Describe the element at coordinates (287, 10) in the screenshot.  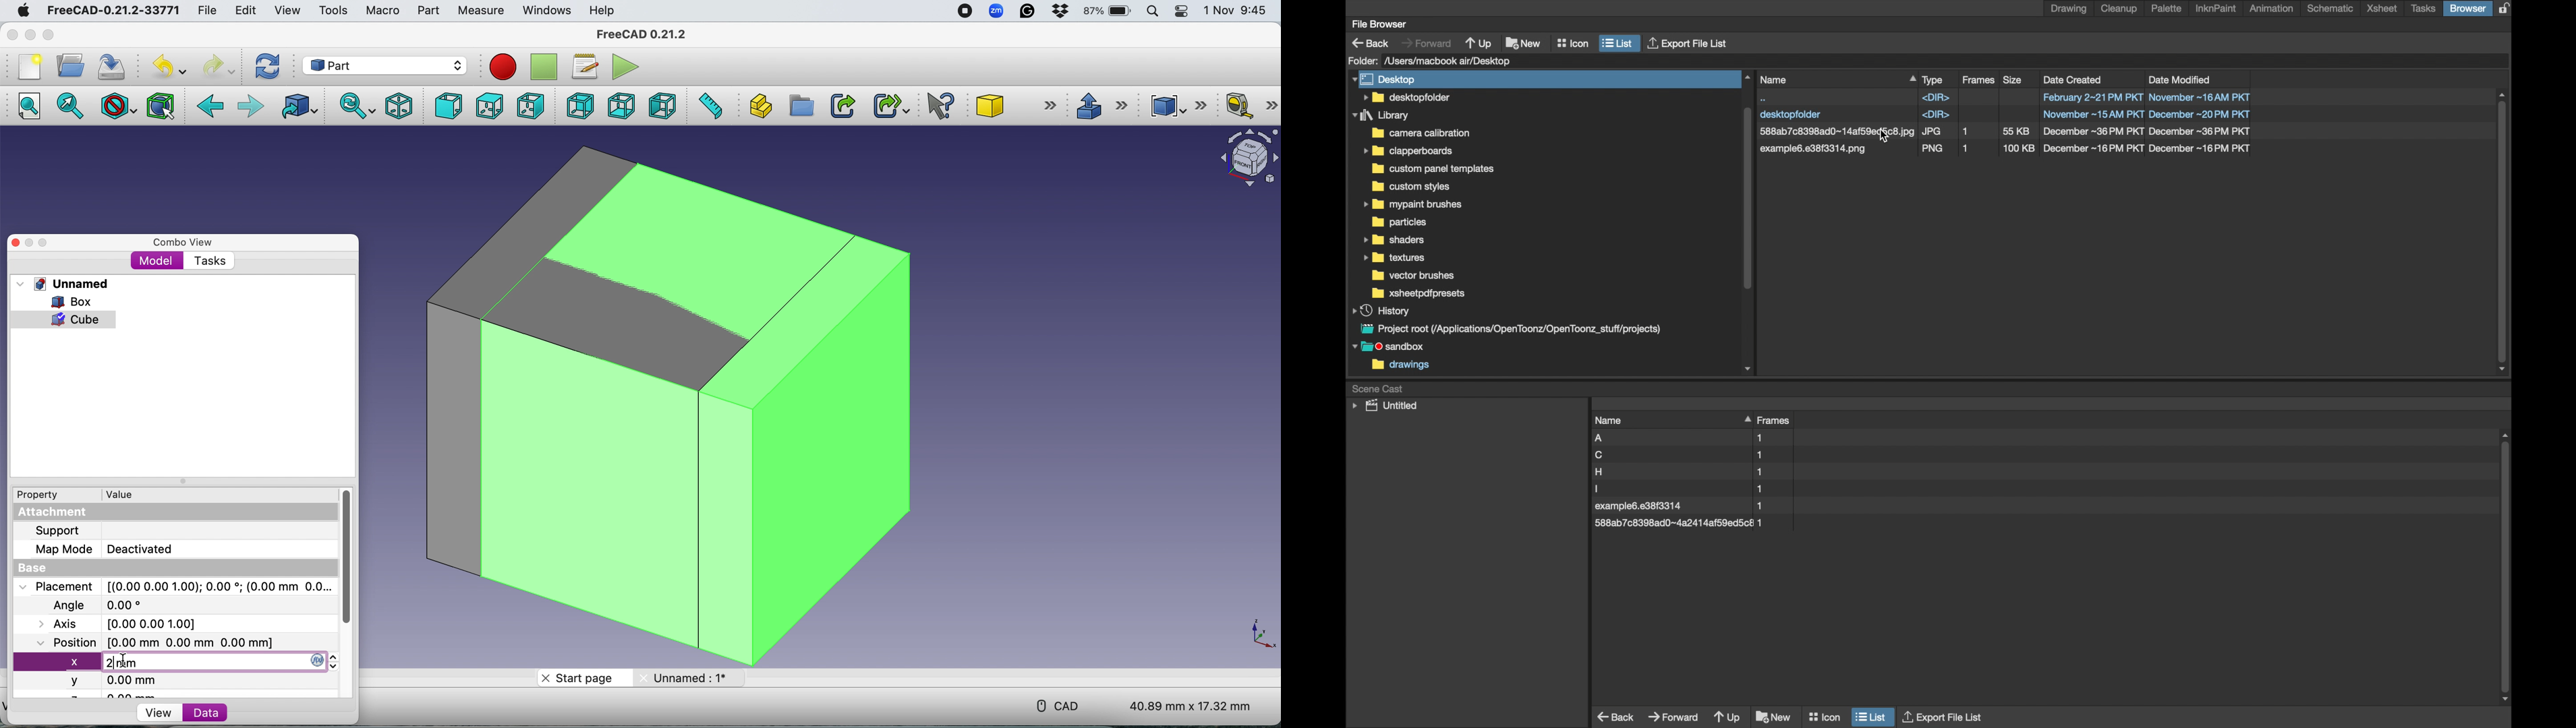
I see `View` at that location.